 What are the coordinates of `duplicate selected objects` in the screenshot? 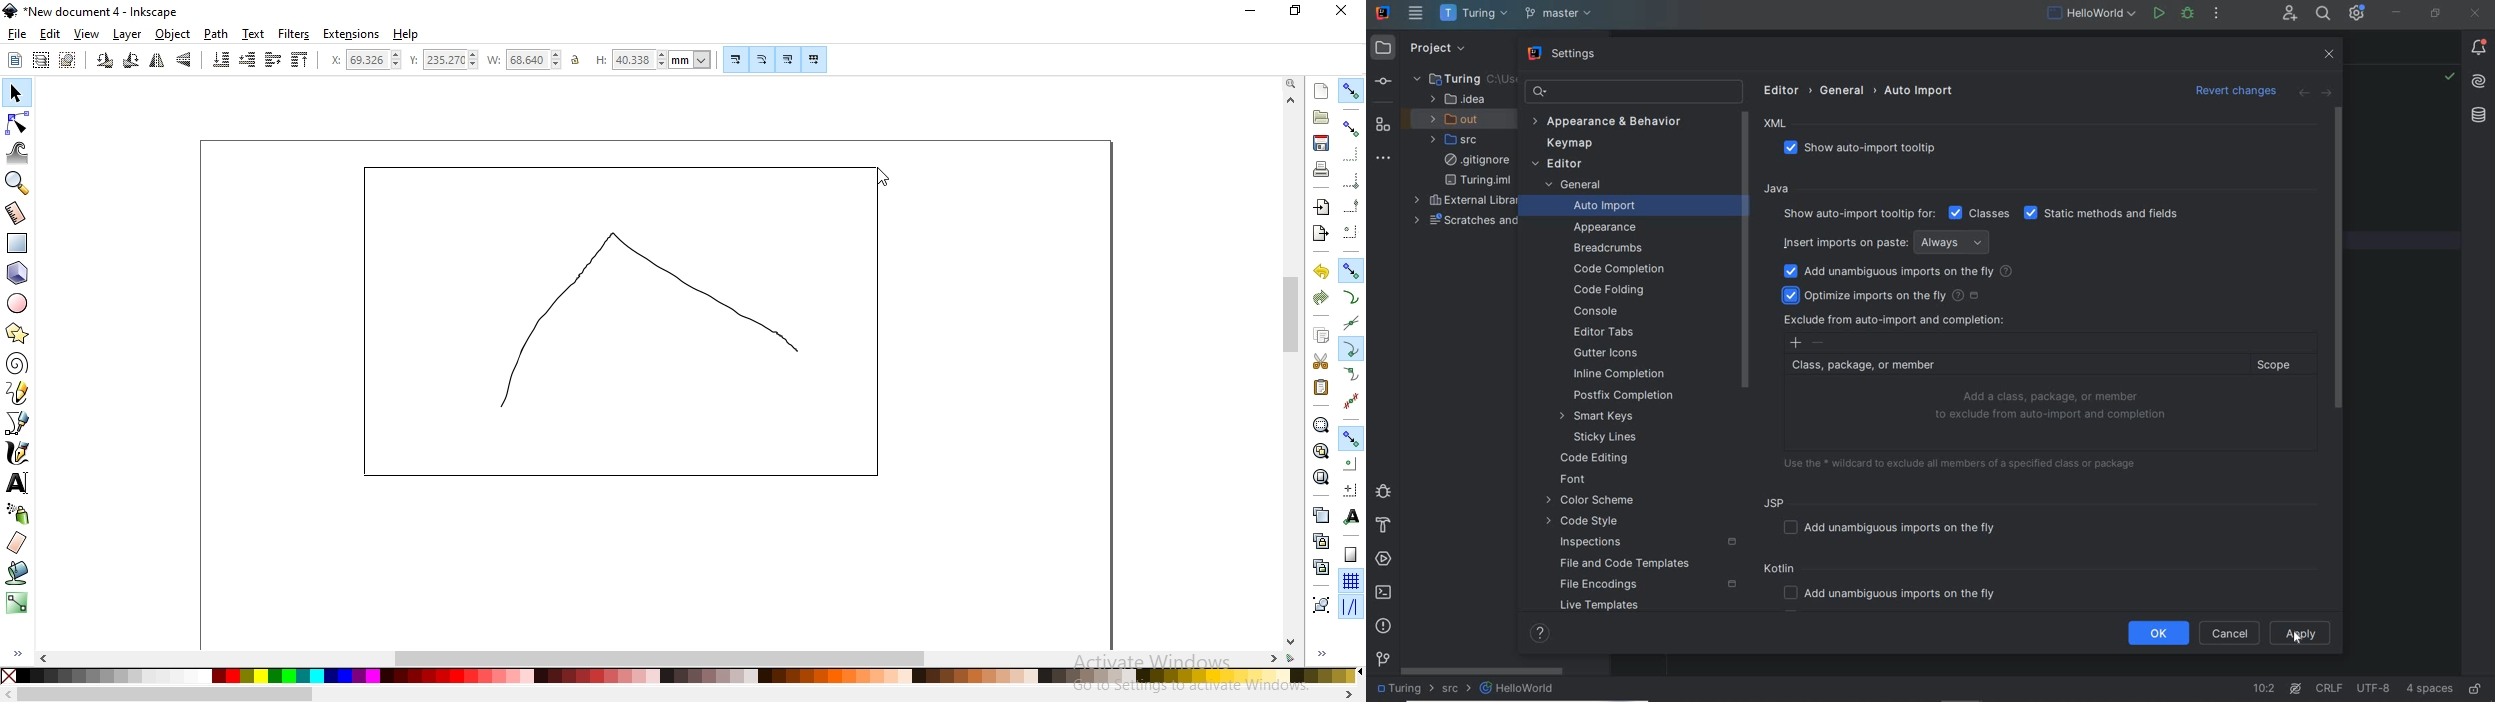 It's located at (1320, 514).